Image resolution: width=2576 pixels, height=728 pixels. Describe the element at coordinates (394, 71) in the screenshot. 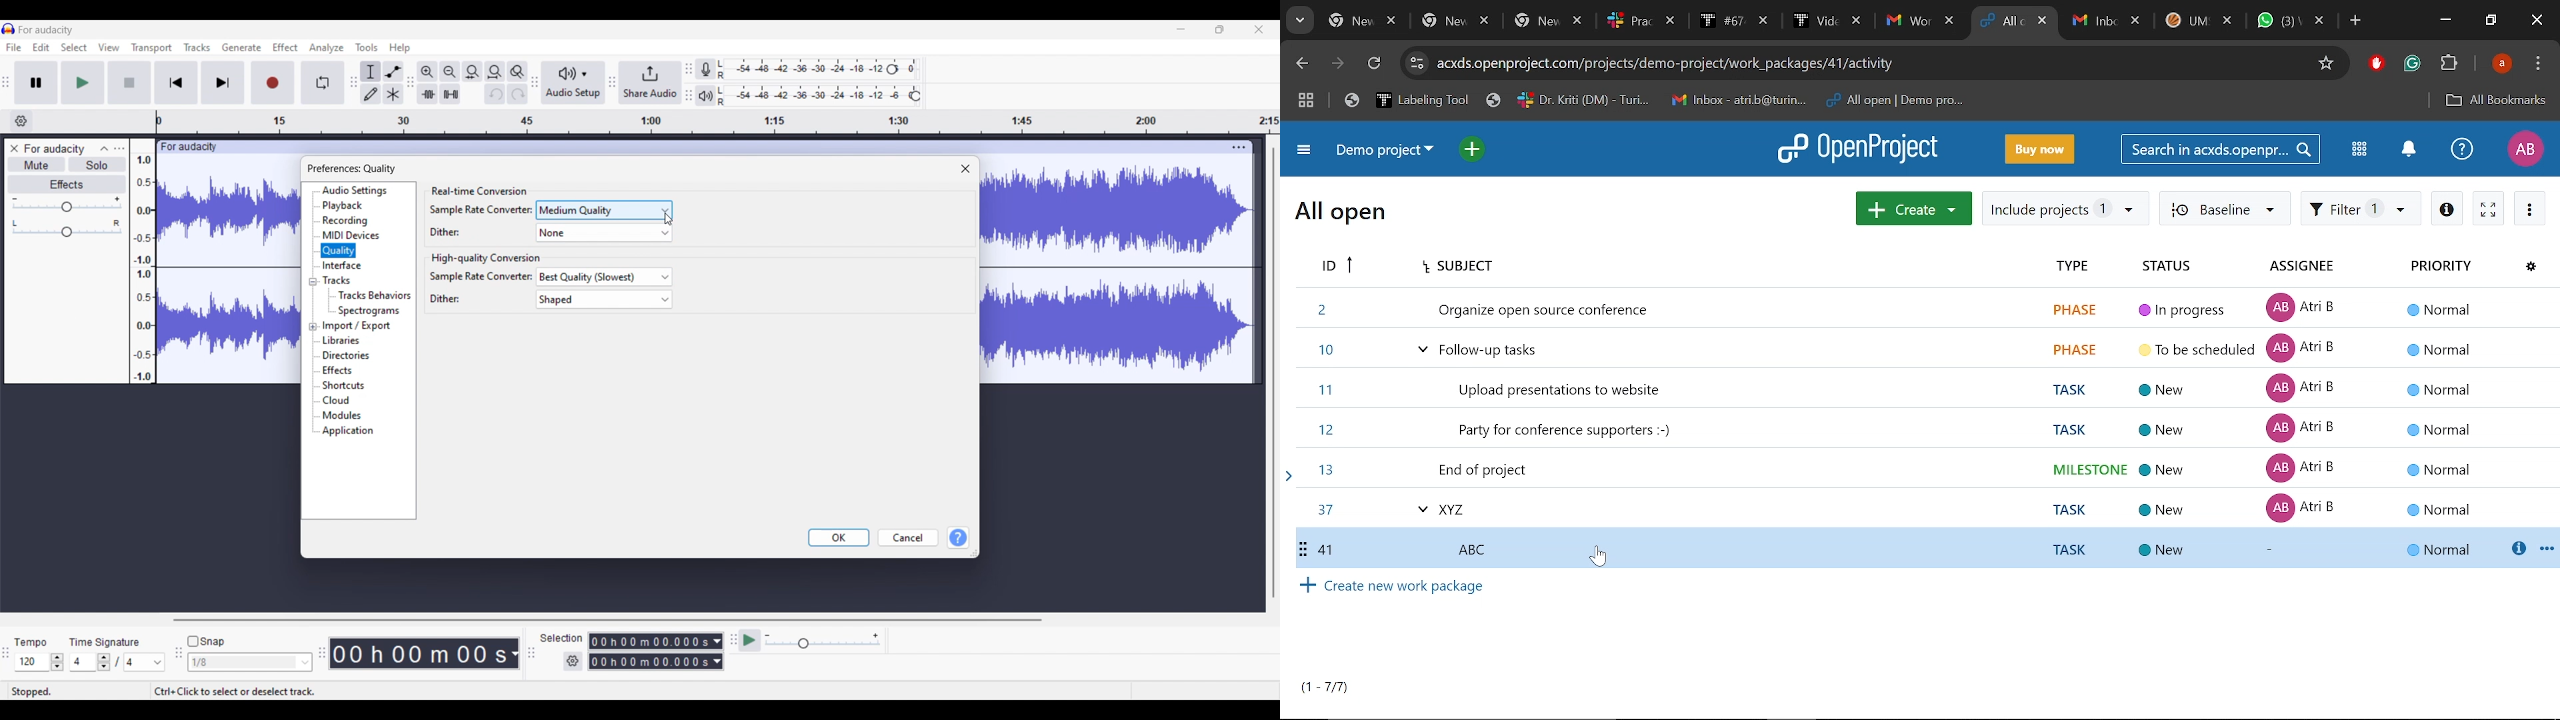

I see `Envelop tool` at that location.